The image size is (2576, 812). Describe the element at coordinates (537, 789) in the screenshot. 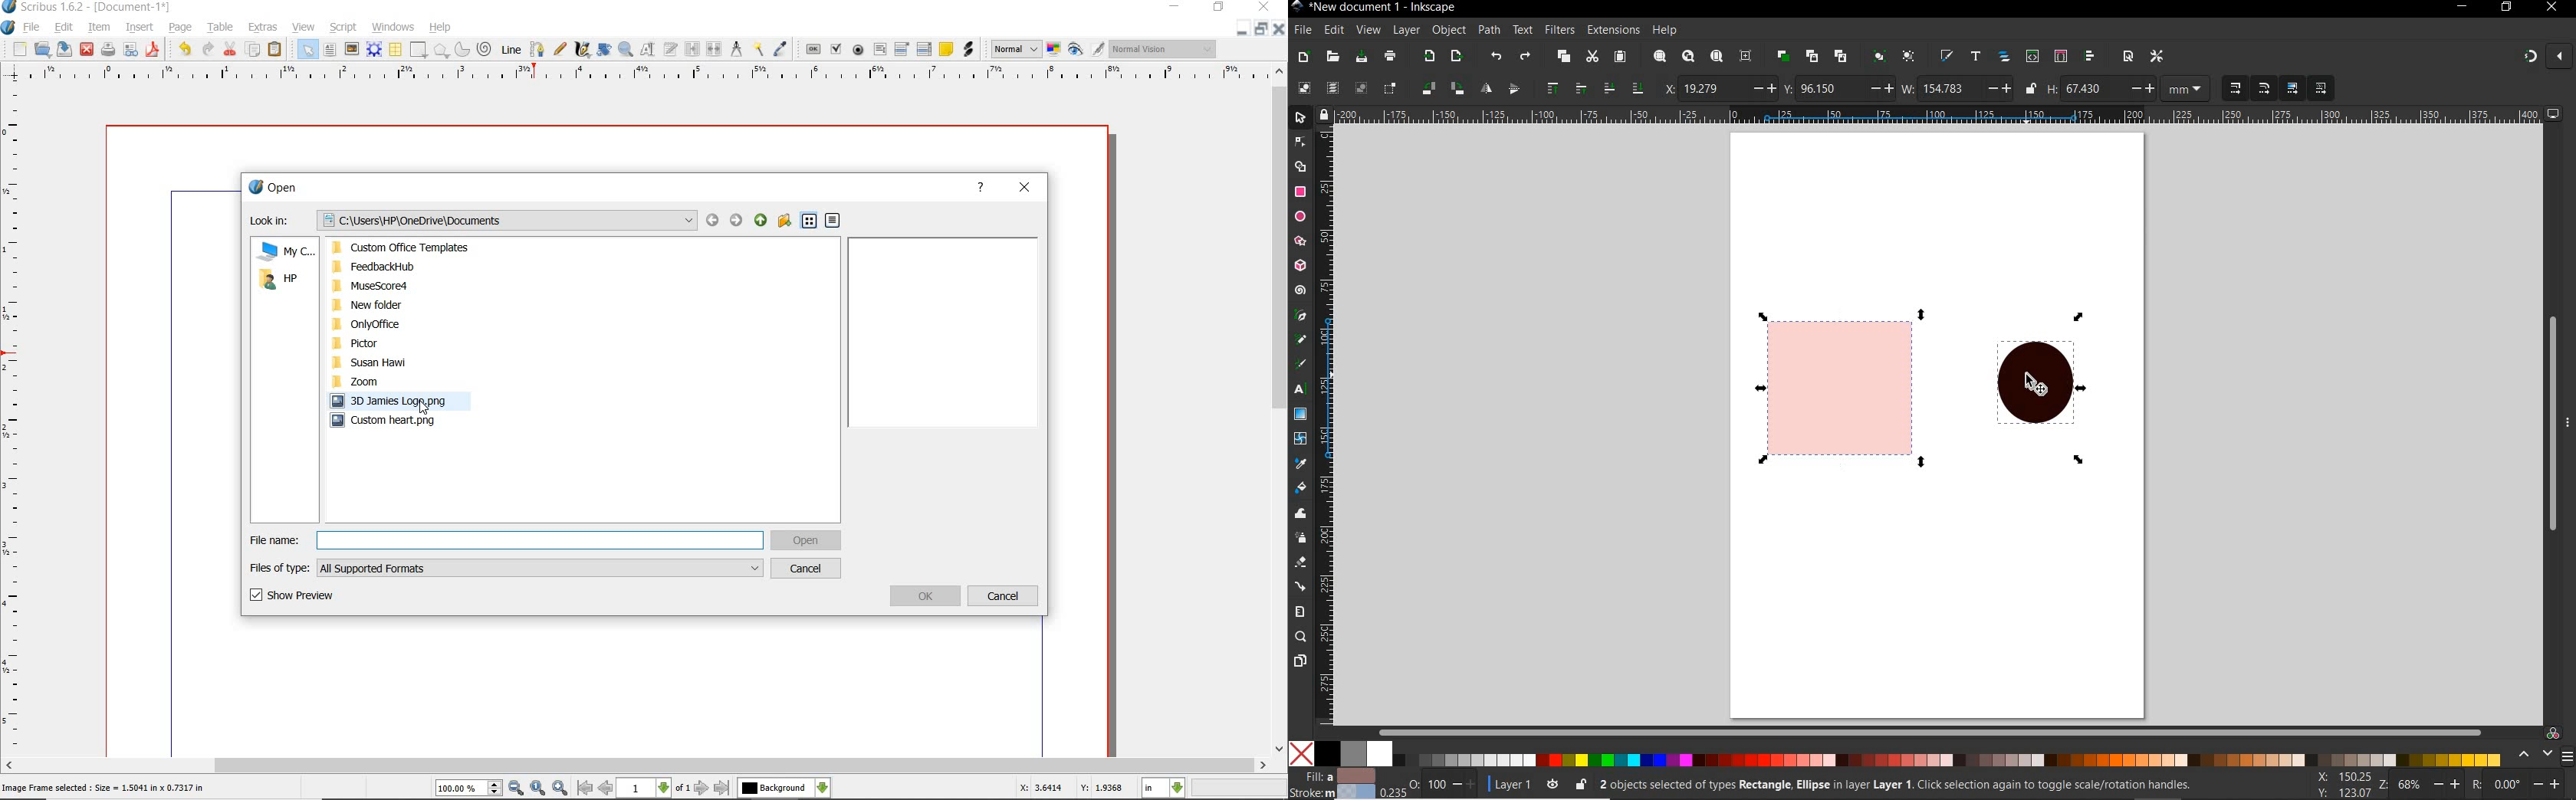

I see `zoom to` at that location.